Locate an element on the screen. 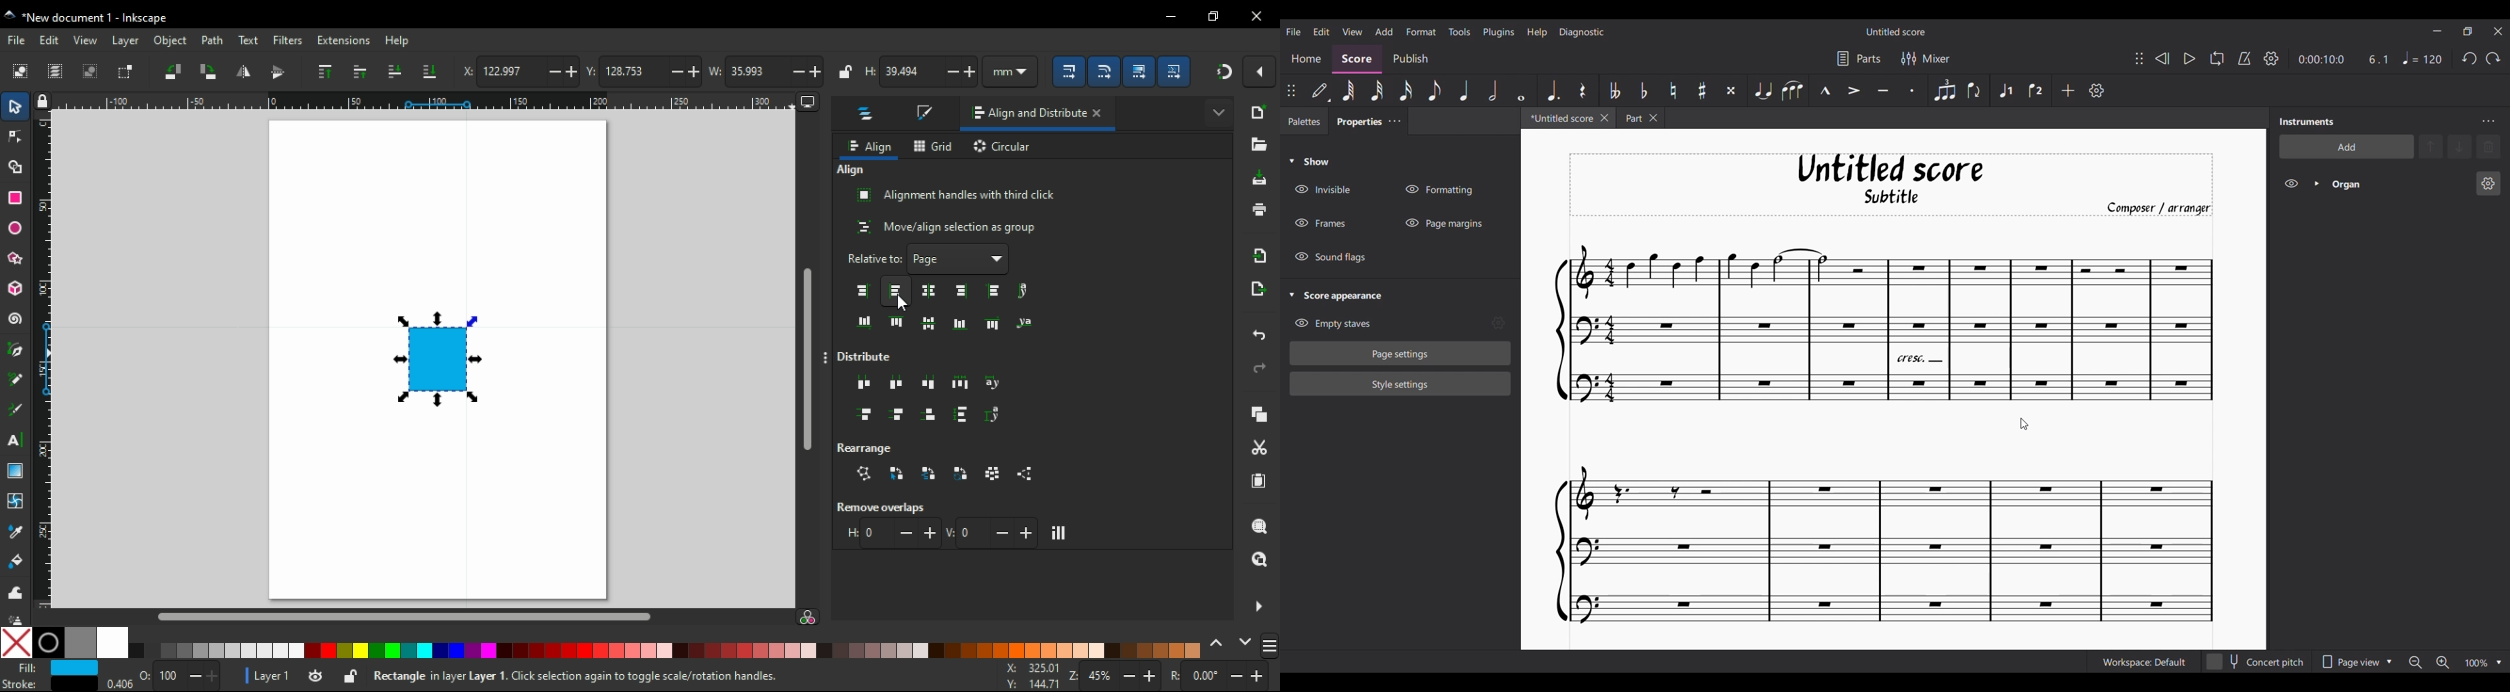 The image size is (2520, 700). 3D box tool is located at coordinates (14, 290).